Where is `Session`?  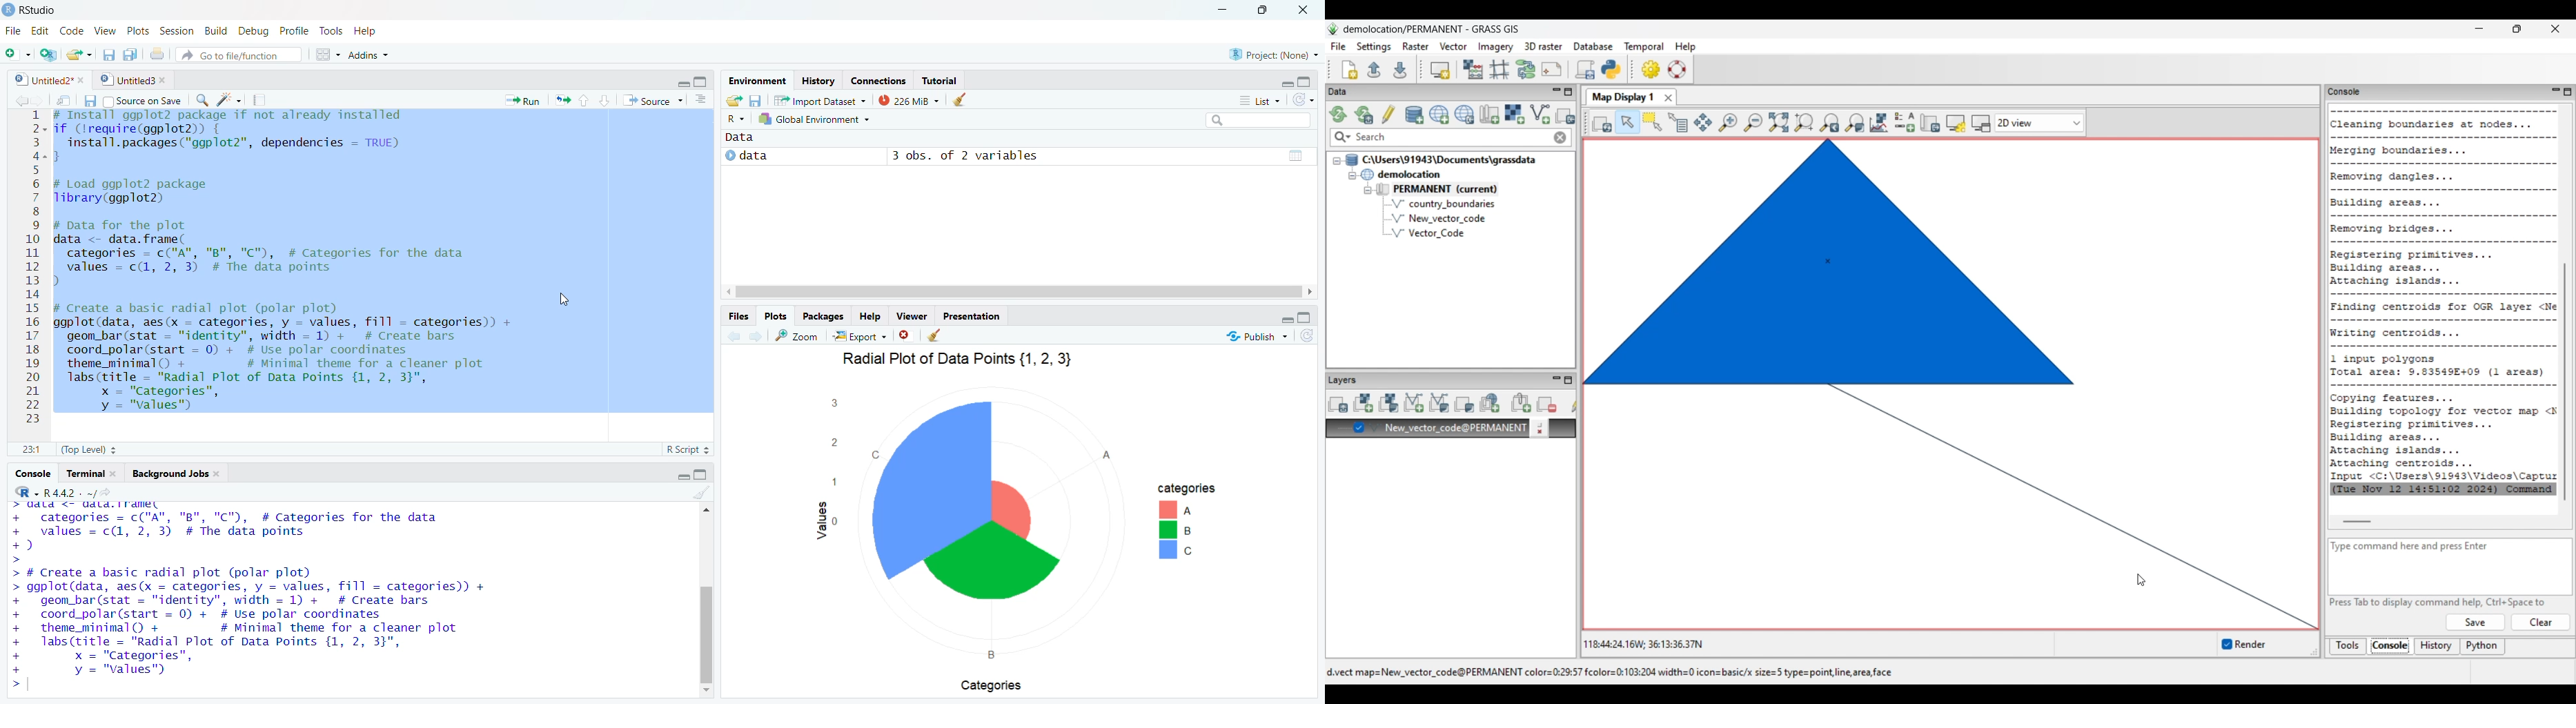
Session is located at coordinates (177, 30).